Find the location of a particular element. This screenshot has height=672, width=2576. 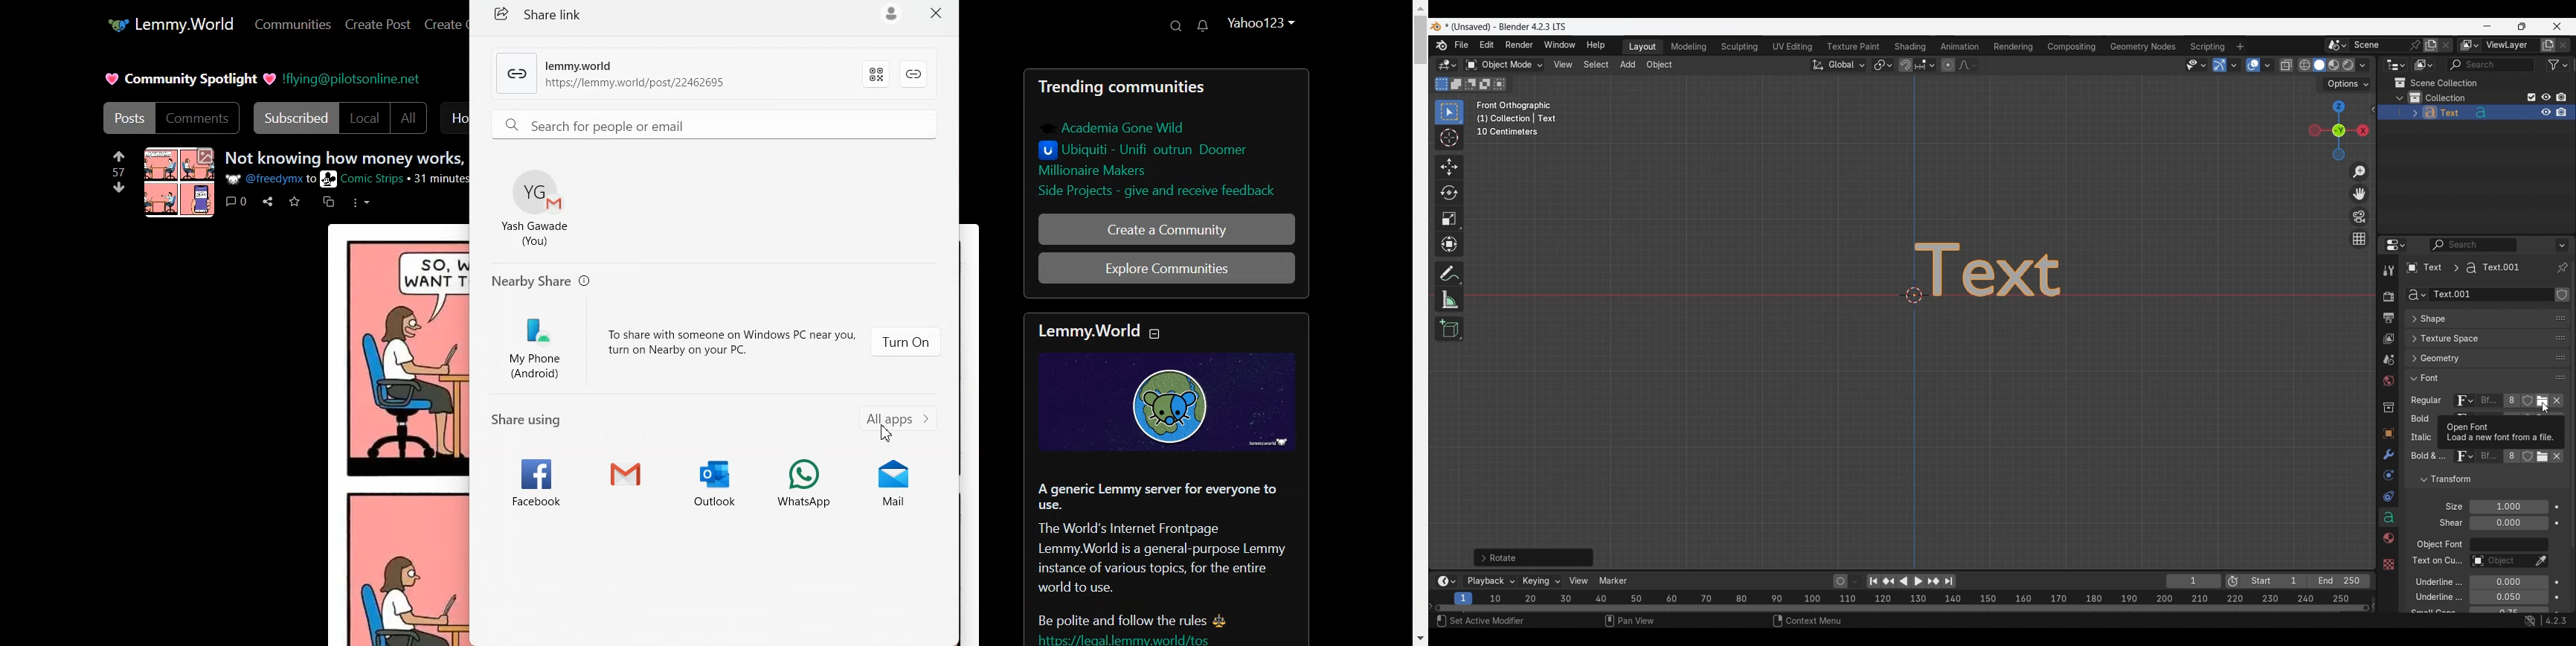

info is located at coordinates (349, 179).